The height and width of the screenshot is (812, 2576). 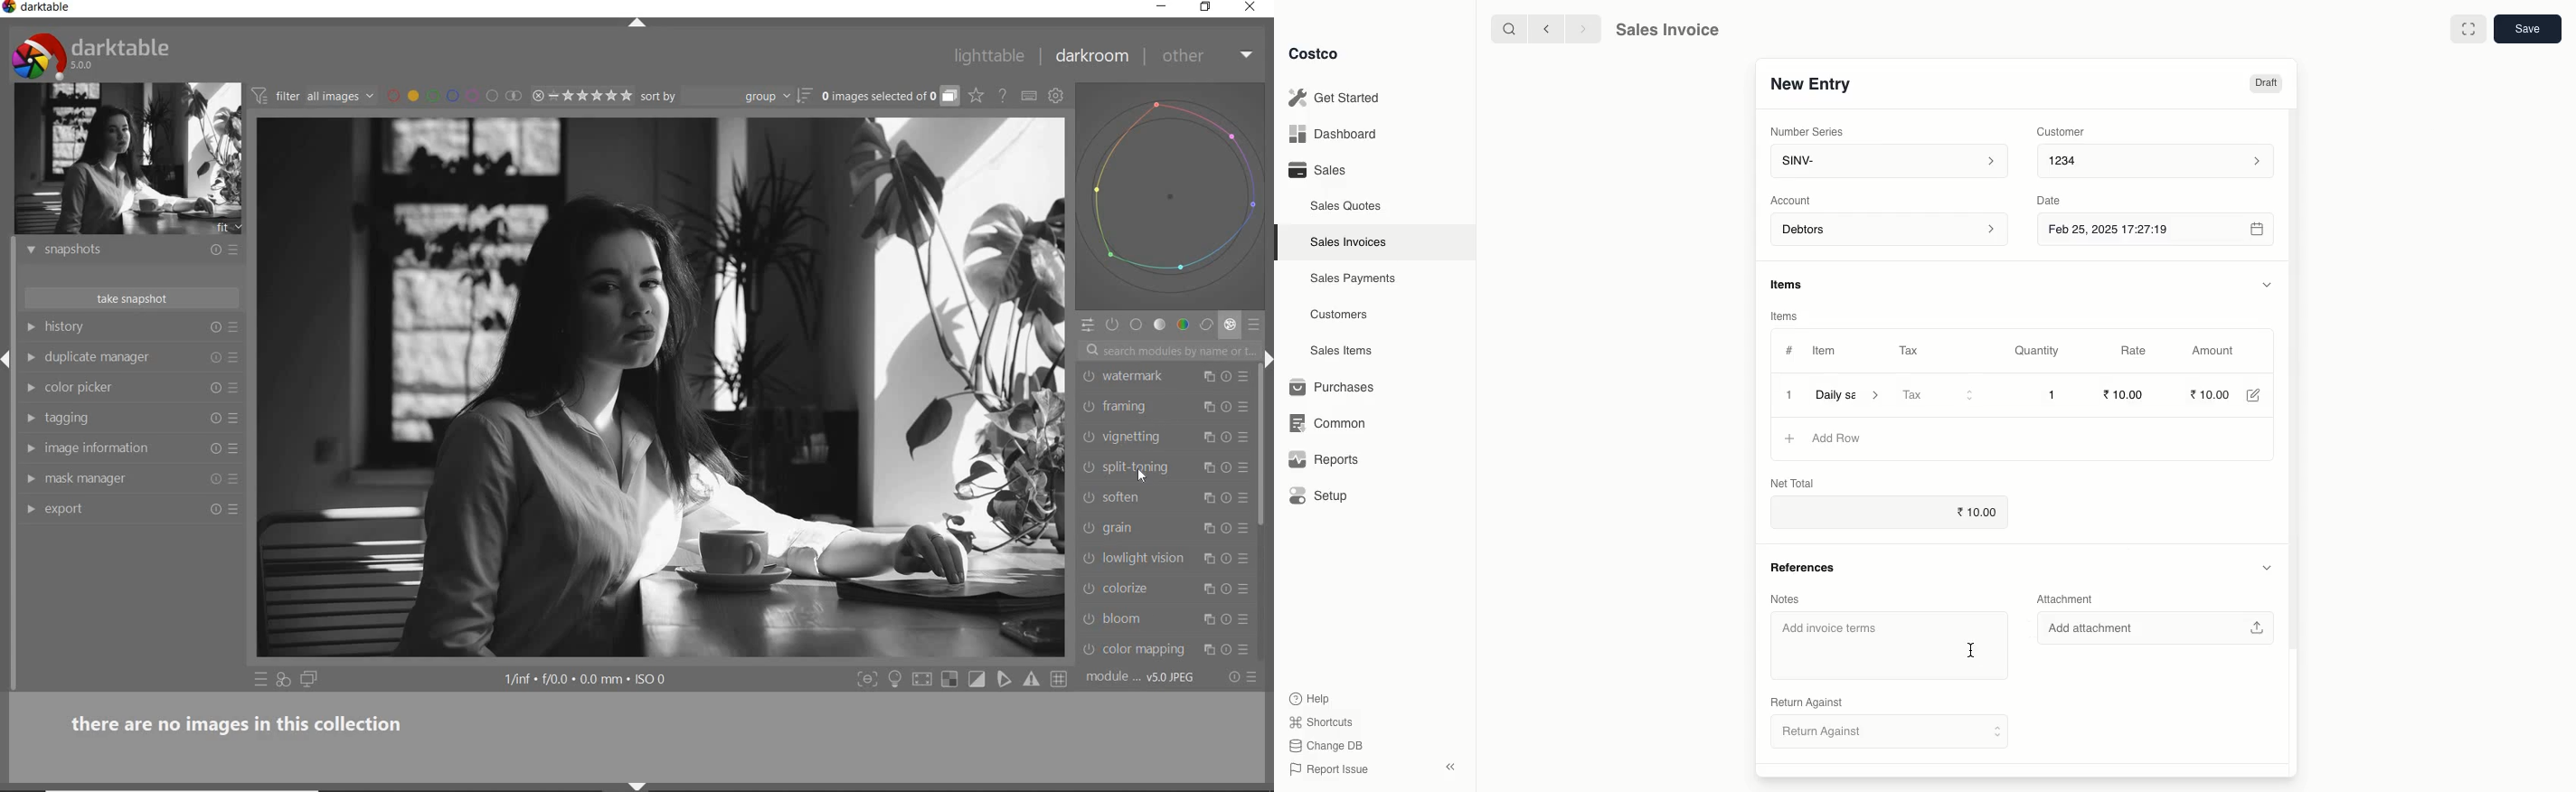 I want to click on open online help, so click(x=1003, y=95).